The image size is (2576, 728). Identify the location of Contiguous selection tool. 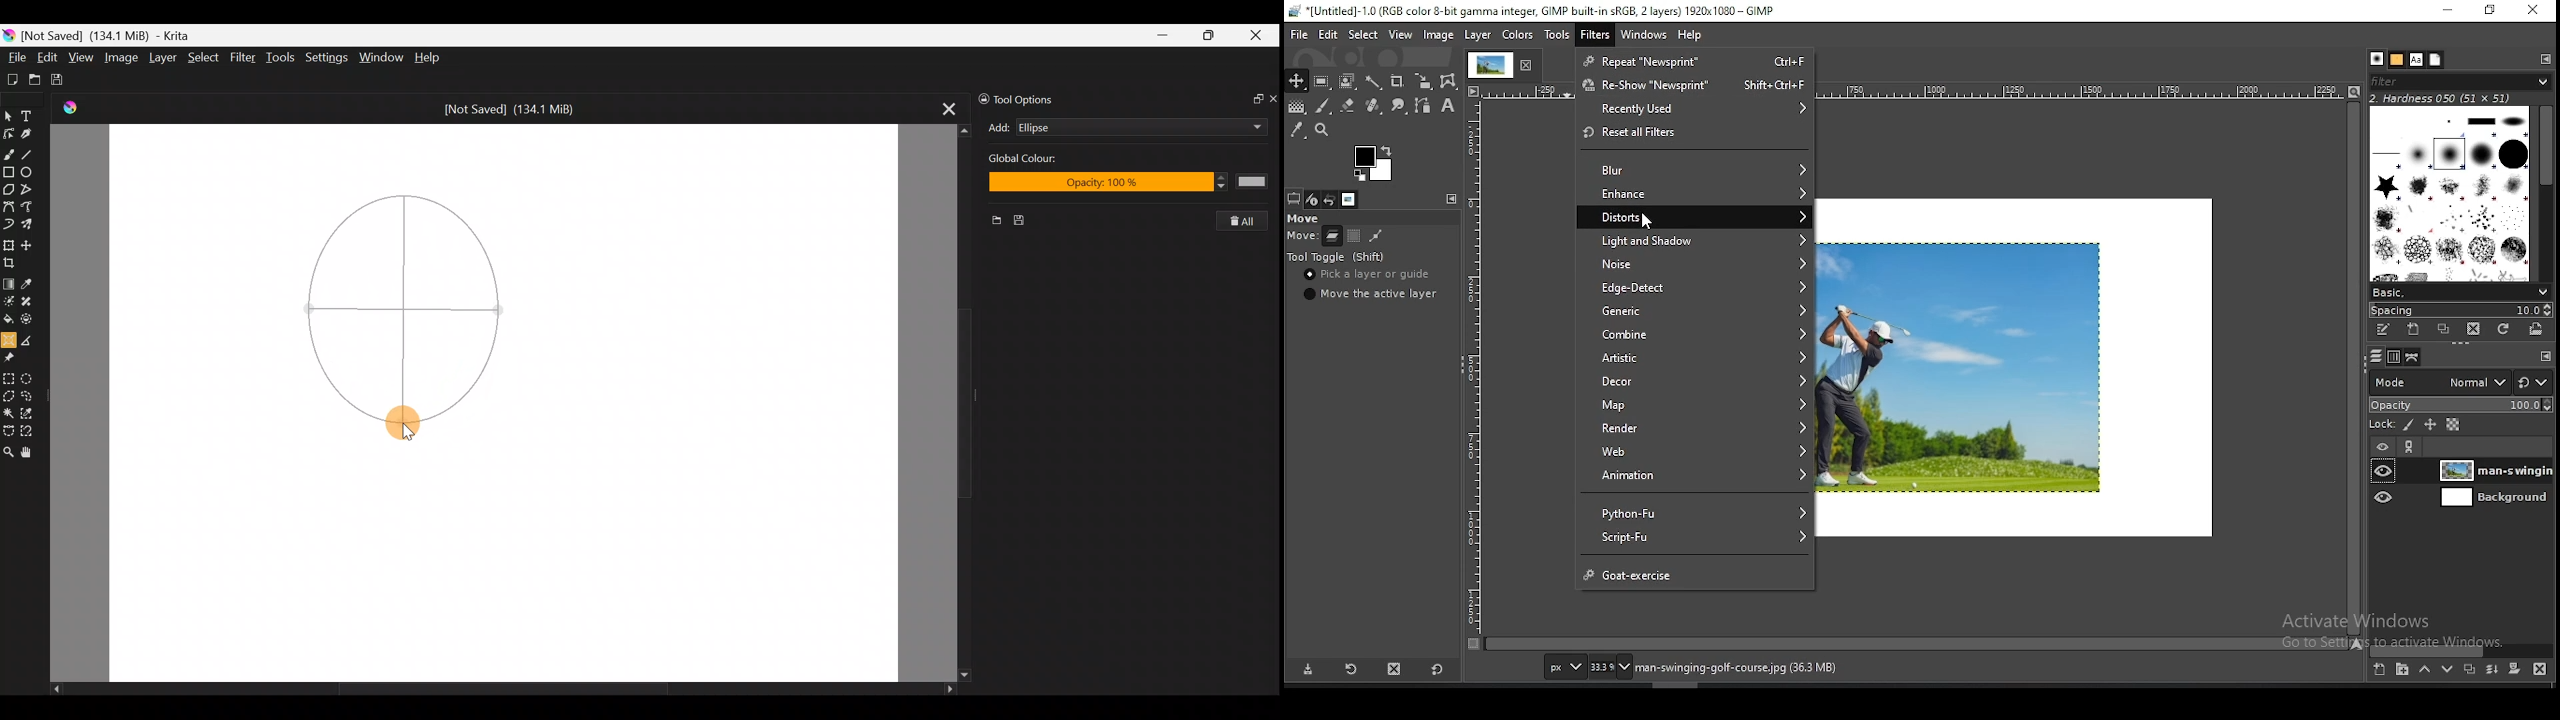
(9, 411).